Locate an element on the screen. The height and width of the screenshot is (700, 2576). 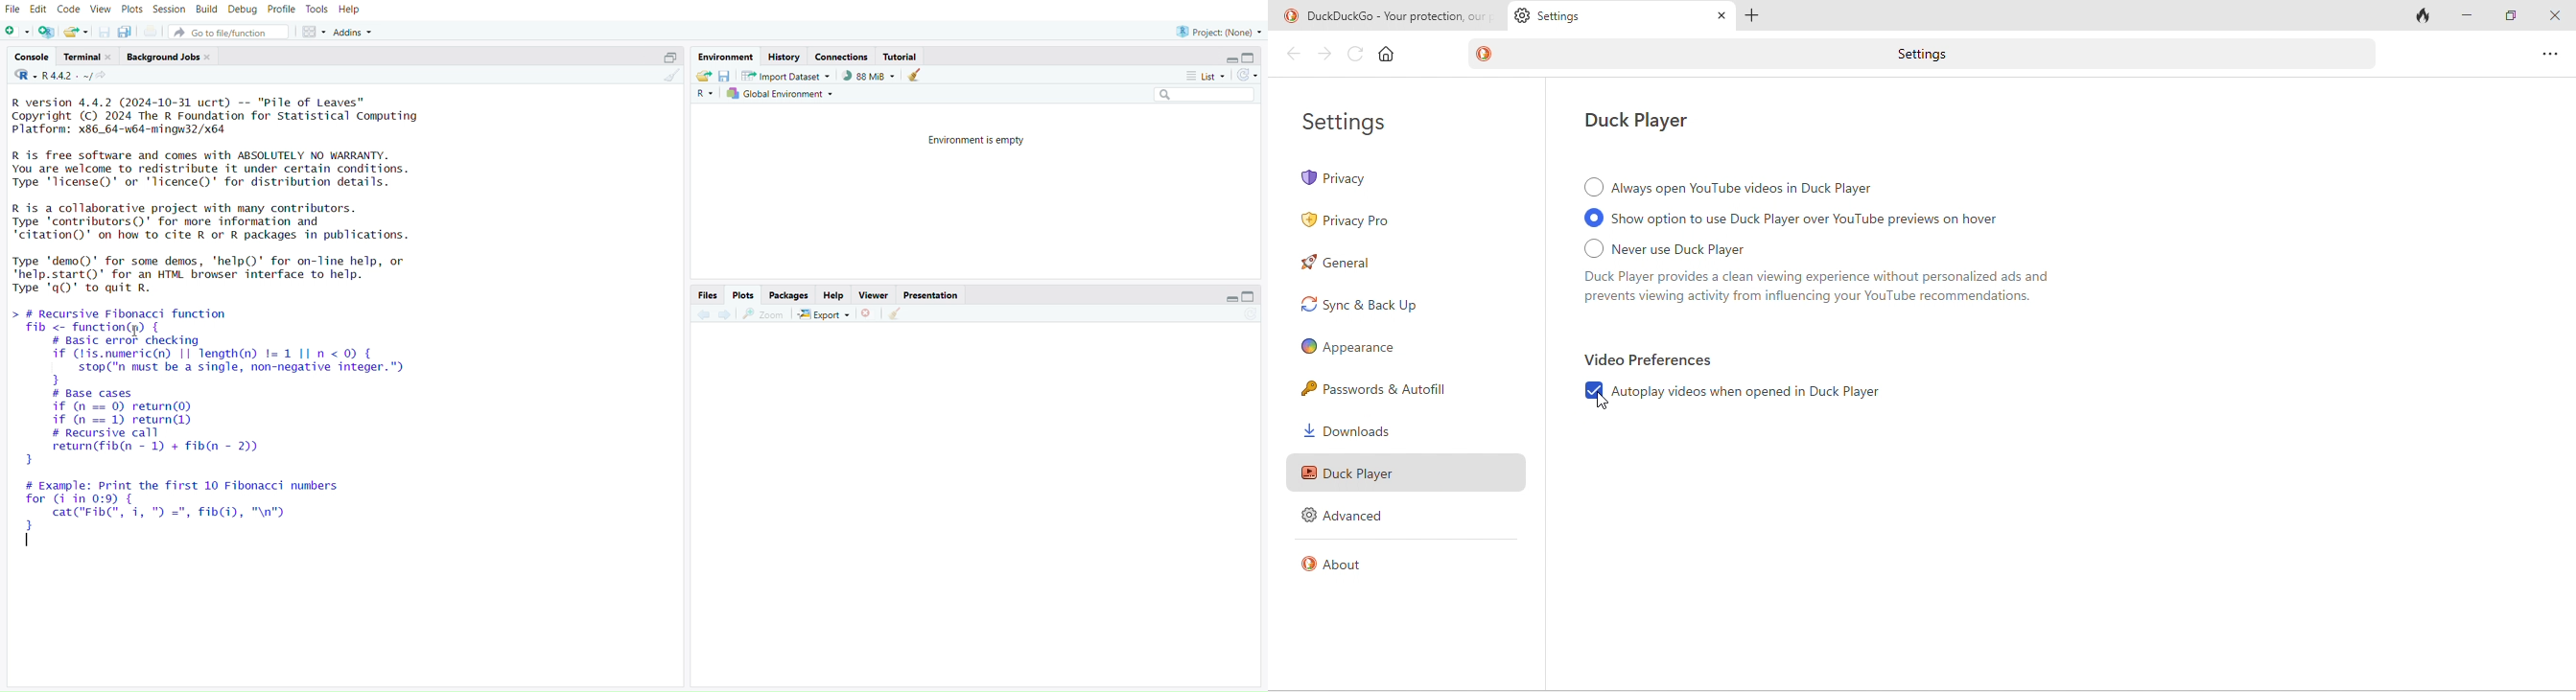
print the current file is located at coordinates (152, 32).